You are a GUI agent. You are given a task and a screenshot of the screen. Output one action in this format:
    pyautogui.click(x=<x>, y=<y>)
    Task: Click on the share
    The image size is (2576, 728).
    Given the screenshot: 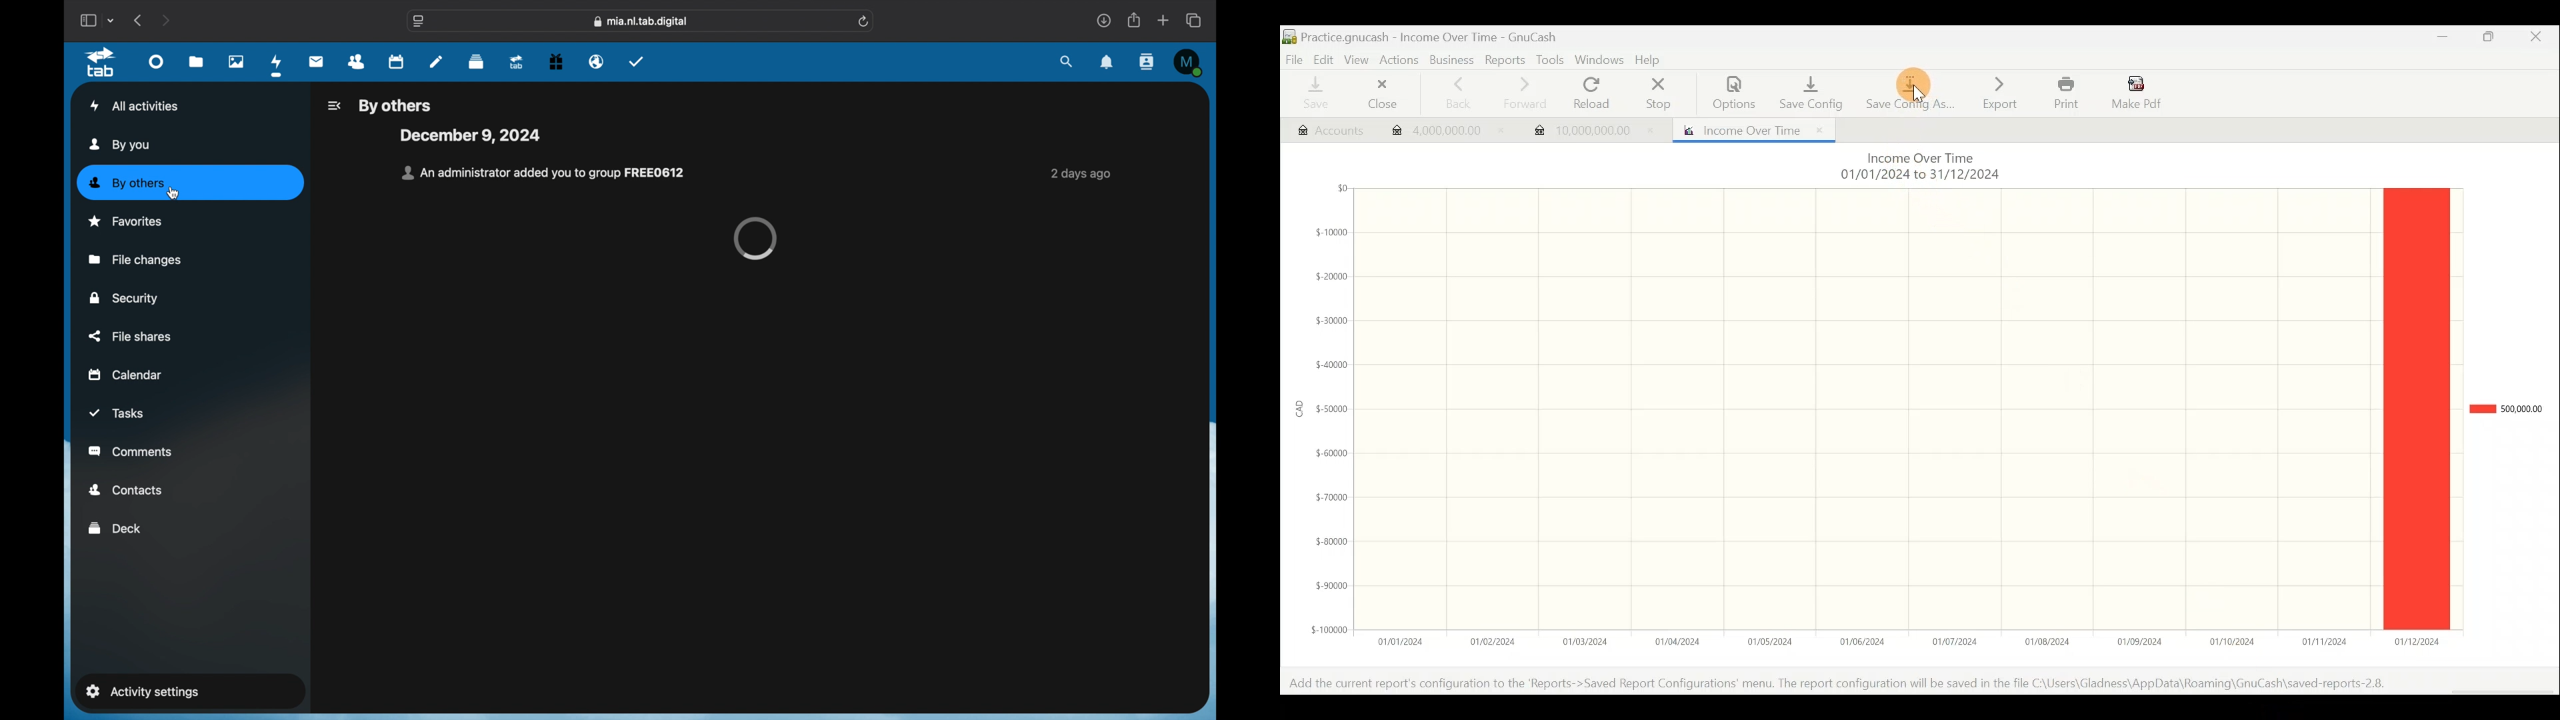 What is the action you would take?
    pyautogui.click(x=1133, y=19)
    